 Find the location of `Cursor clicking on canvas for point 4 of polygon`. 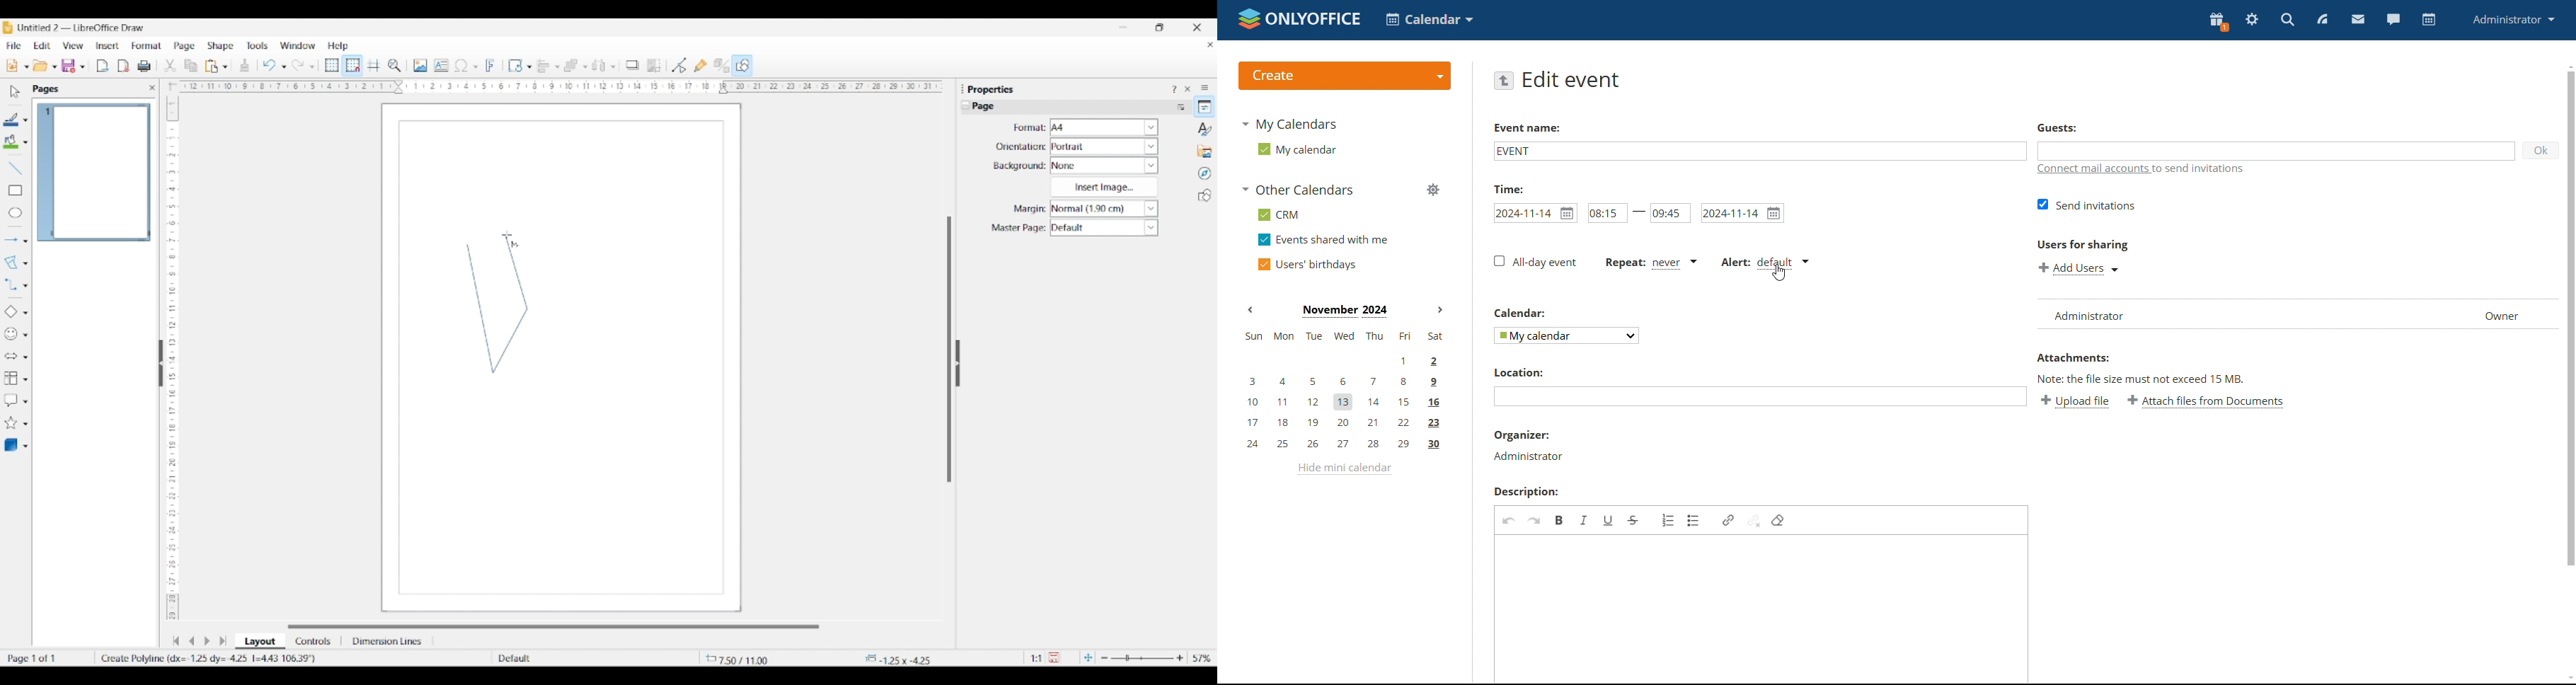

Cursor clicking on canvas for point 4 of polygon is located at coordinates (507, 235).